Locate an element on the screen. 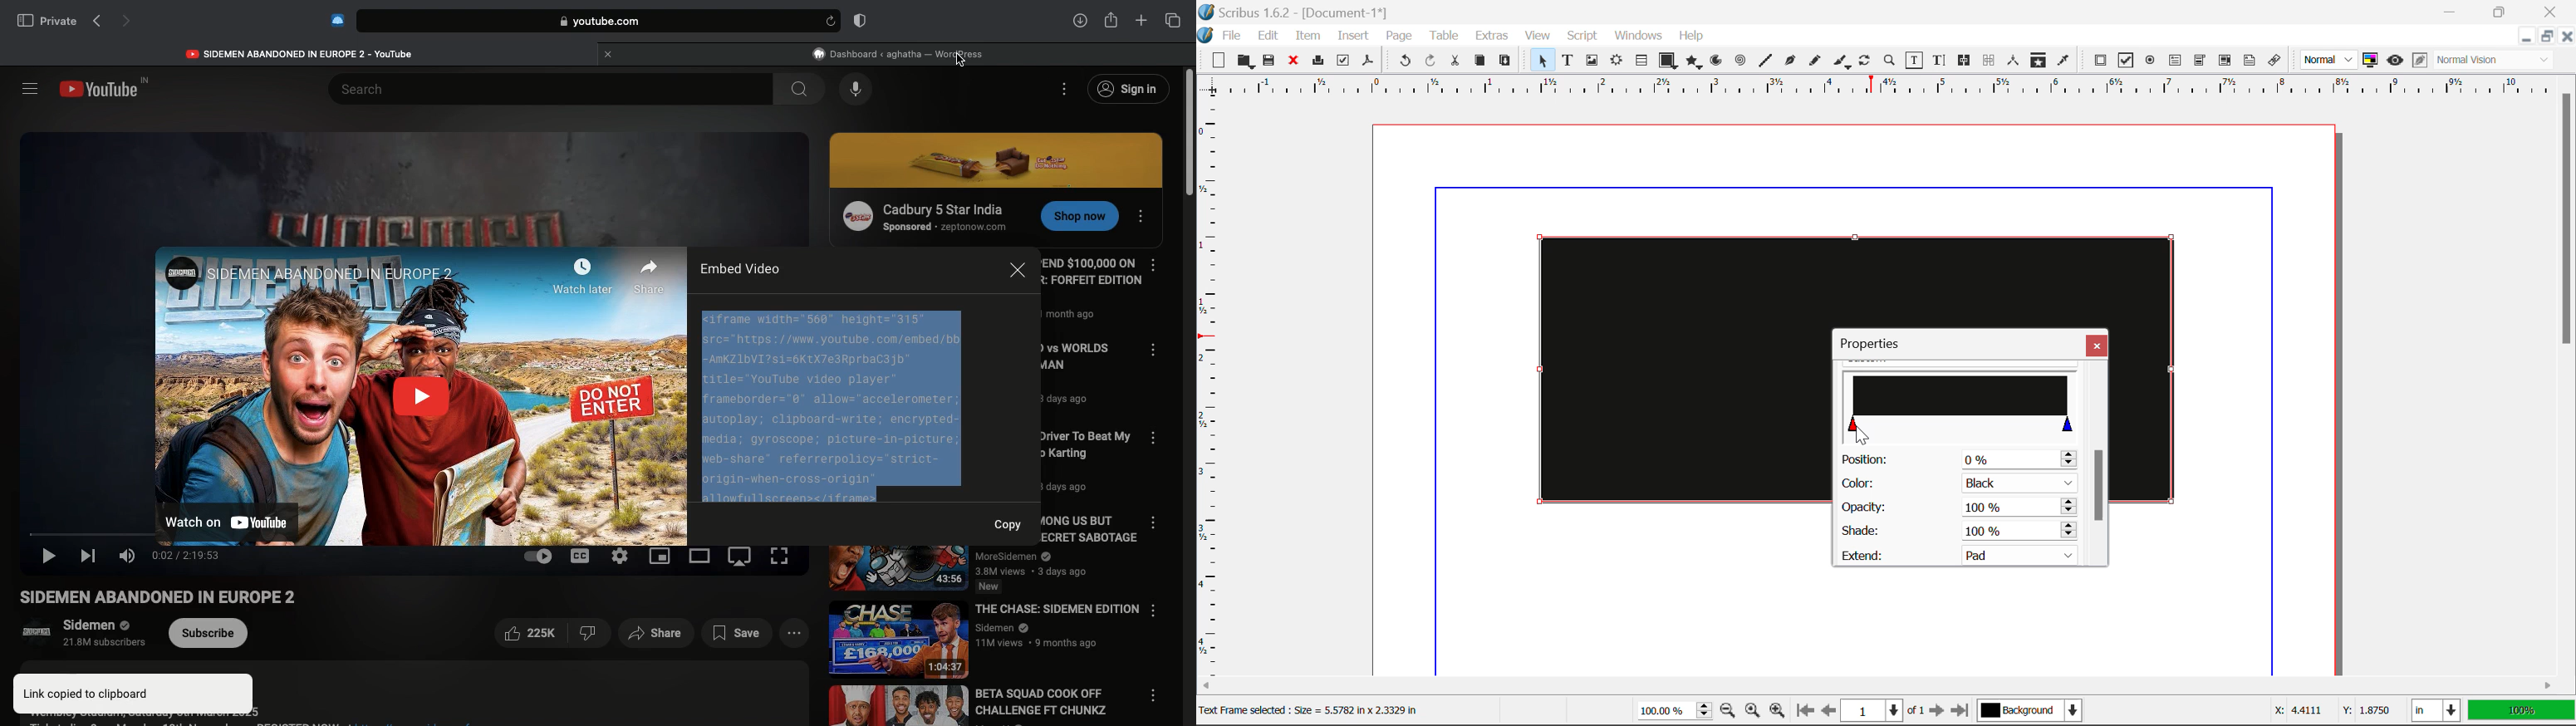  Vertical Page Margins is located at coordinates (1886, 91).